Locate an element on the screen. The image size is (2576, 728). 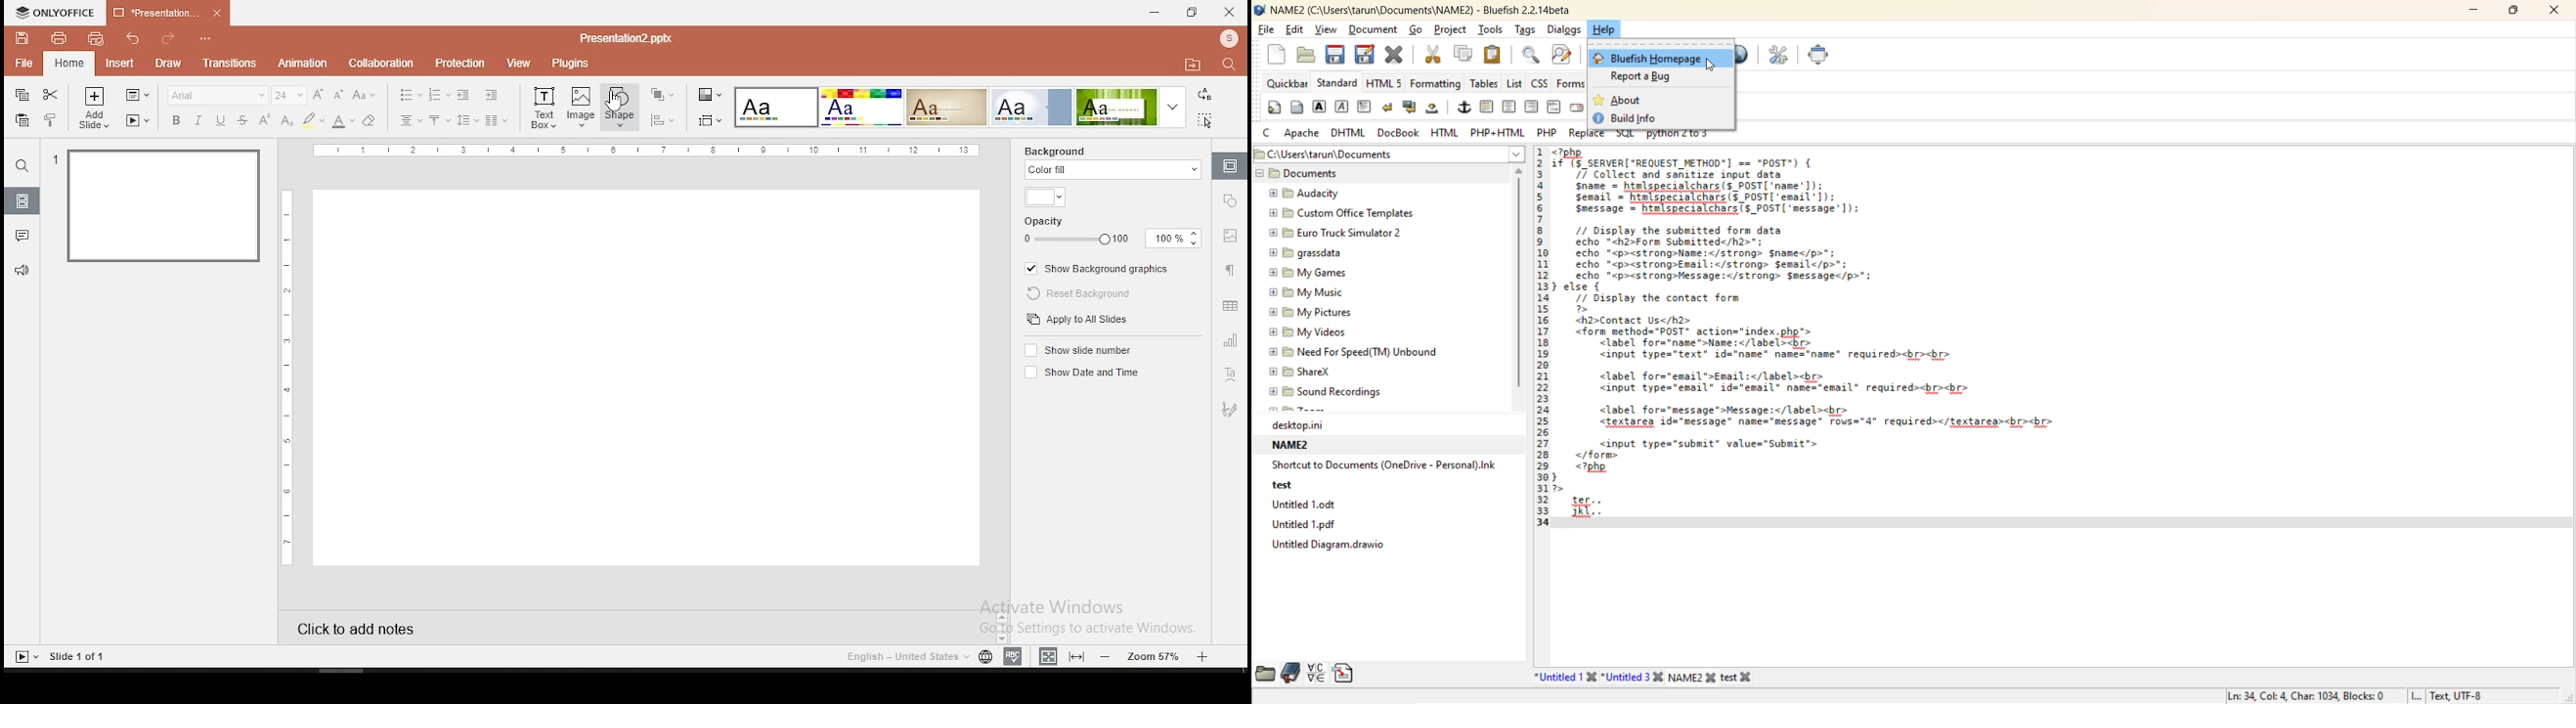
font is located at coordinates (217, 95).